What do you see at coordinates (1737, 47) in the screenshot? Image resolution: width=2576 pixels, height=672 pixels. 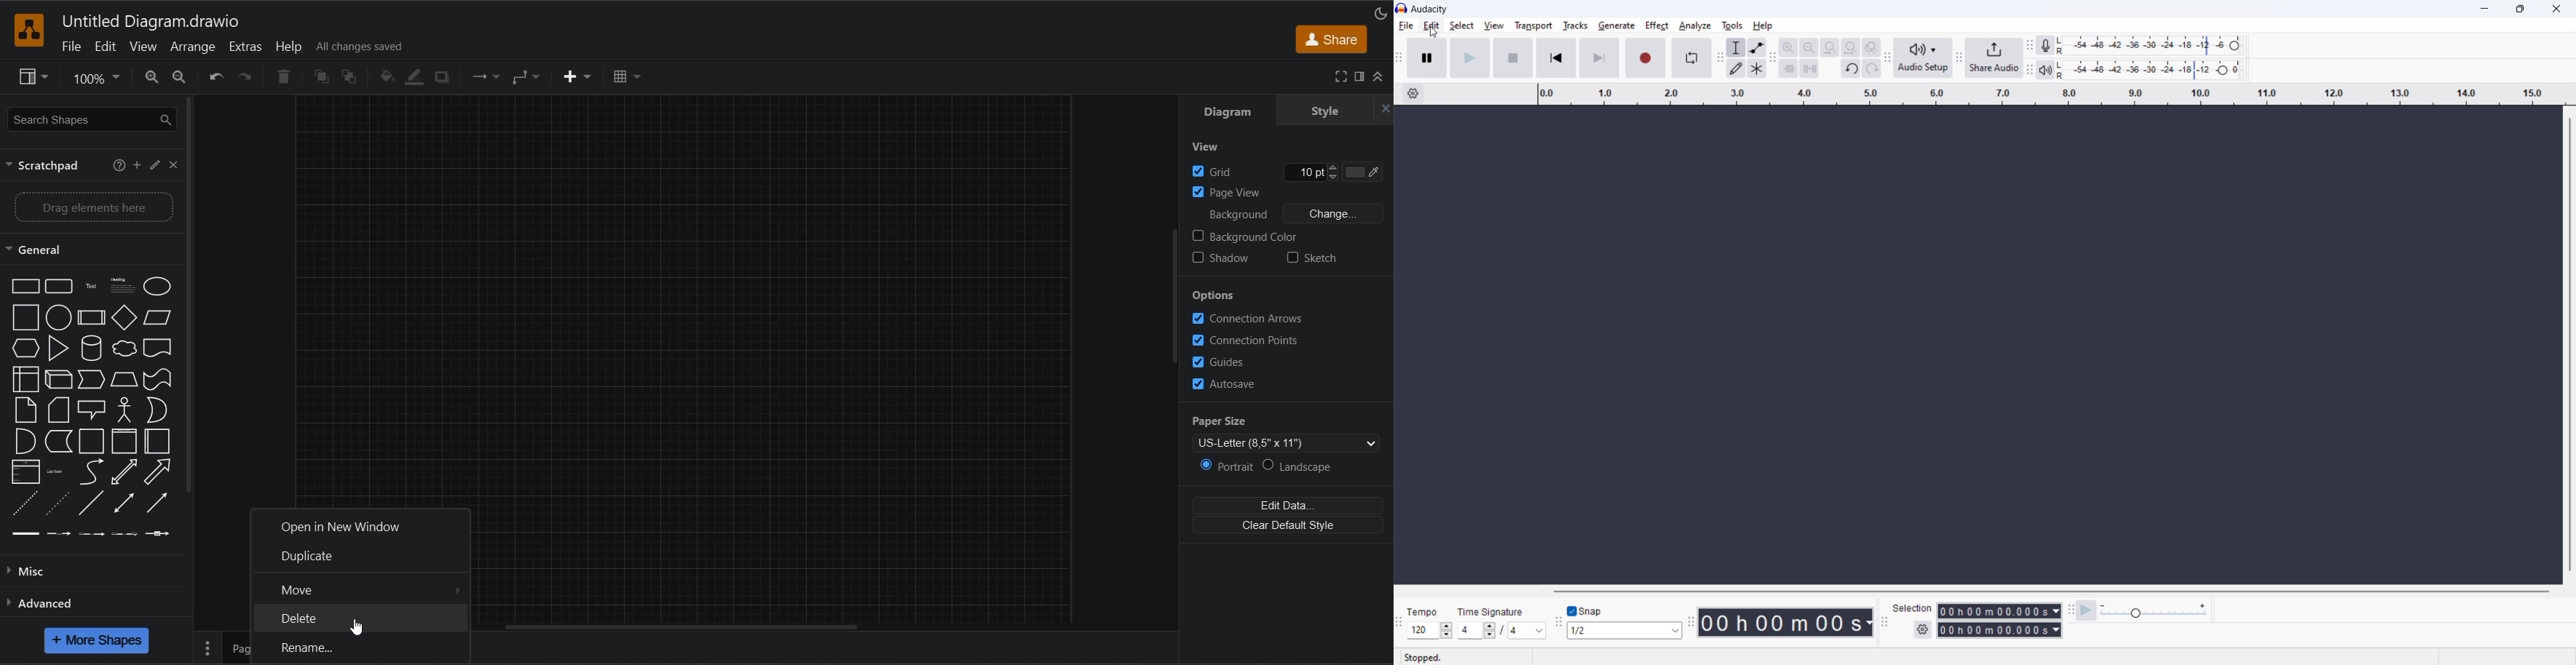 I see `selection tool` at bounding box center [1737, 47].